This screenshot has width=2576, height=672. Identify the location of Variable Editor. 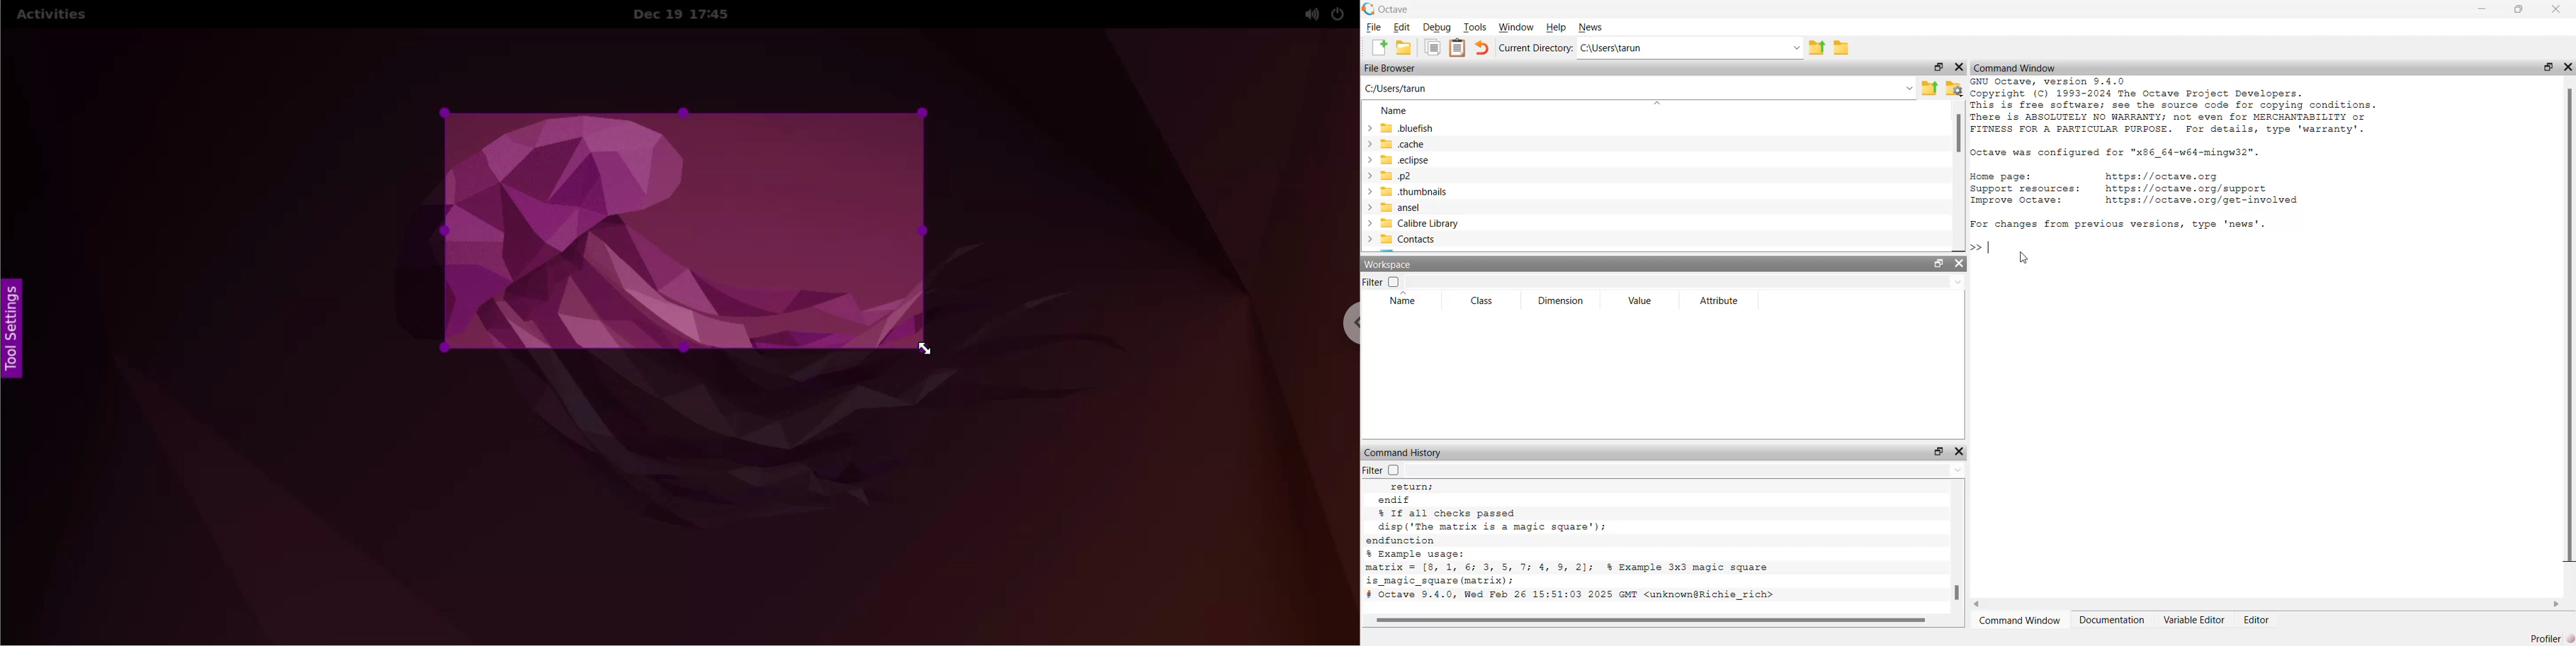
(2195, 619).